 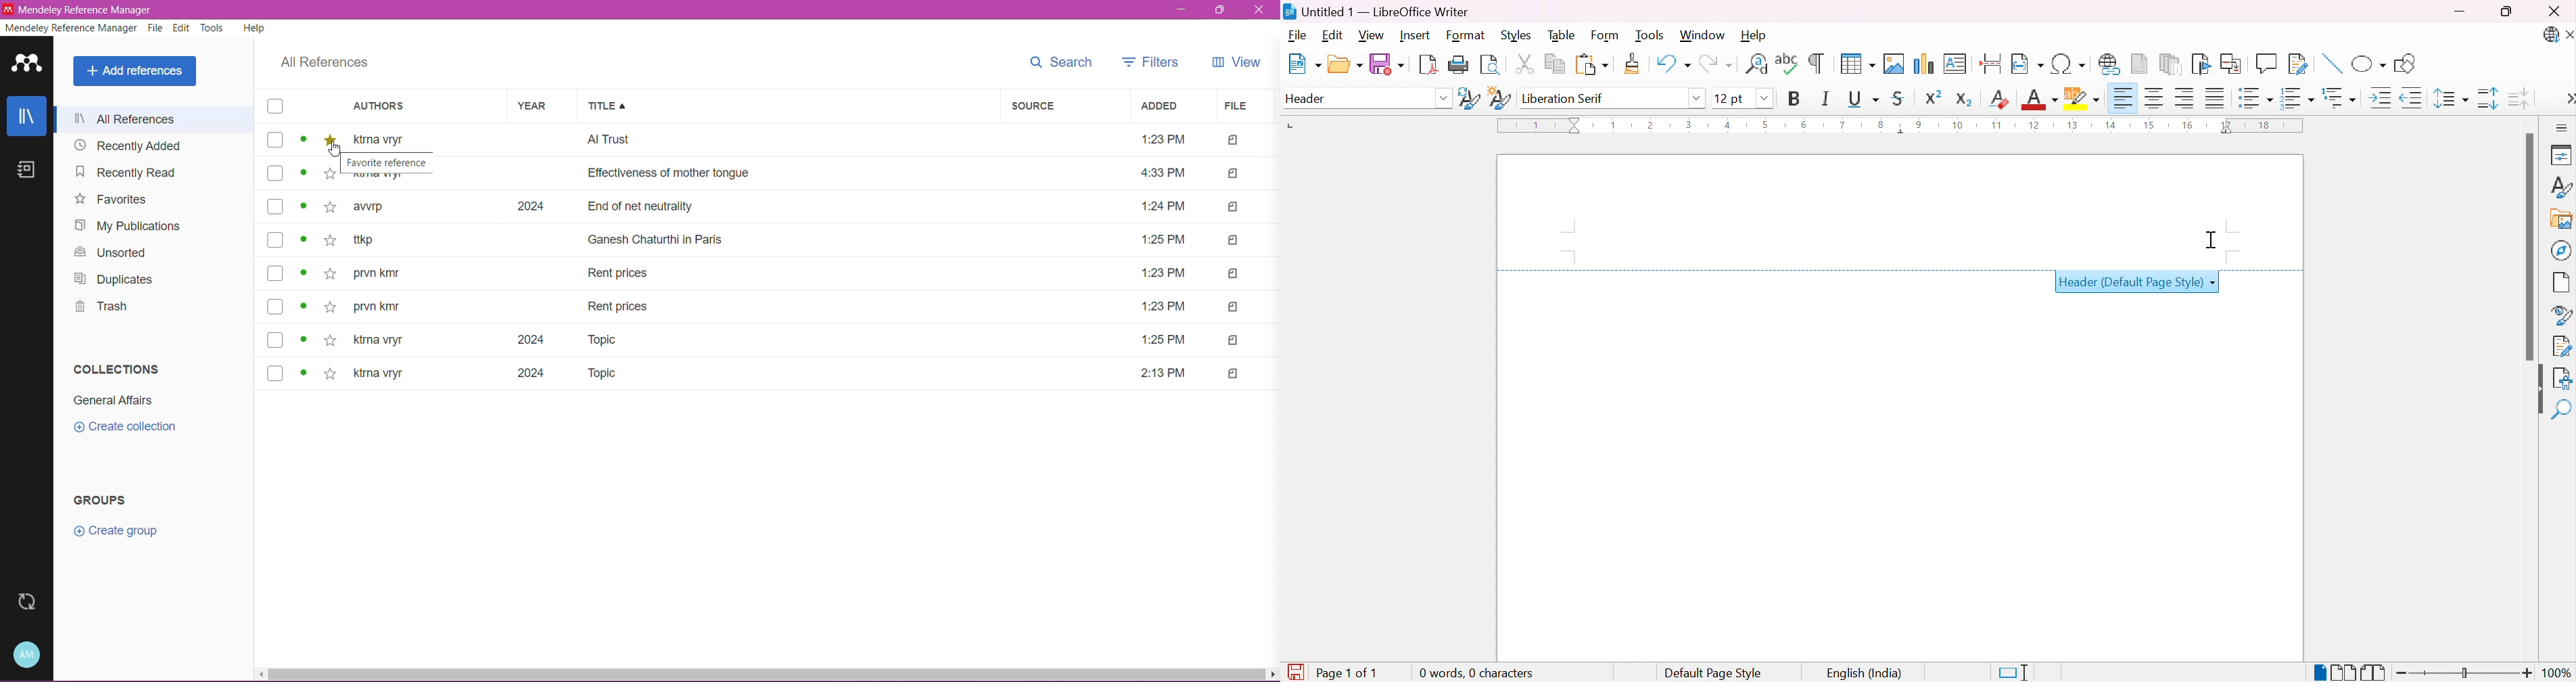 I want to click on Search, so click(x=1062, y=62).